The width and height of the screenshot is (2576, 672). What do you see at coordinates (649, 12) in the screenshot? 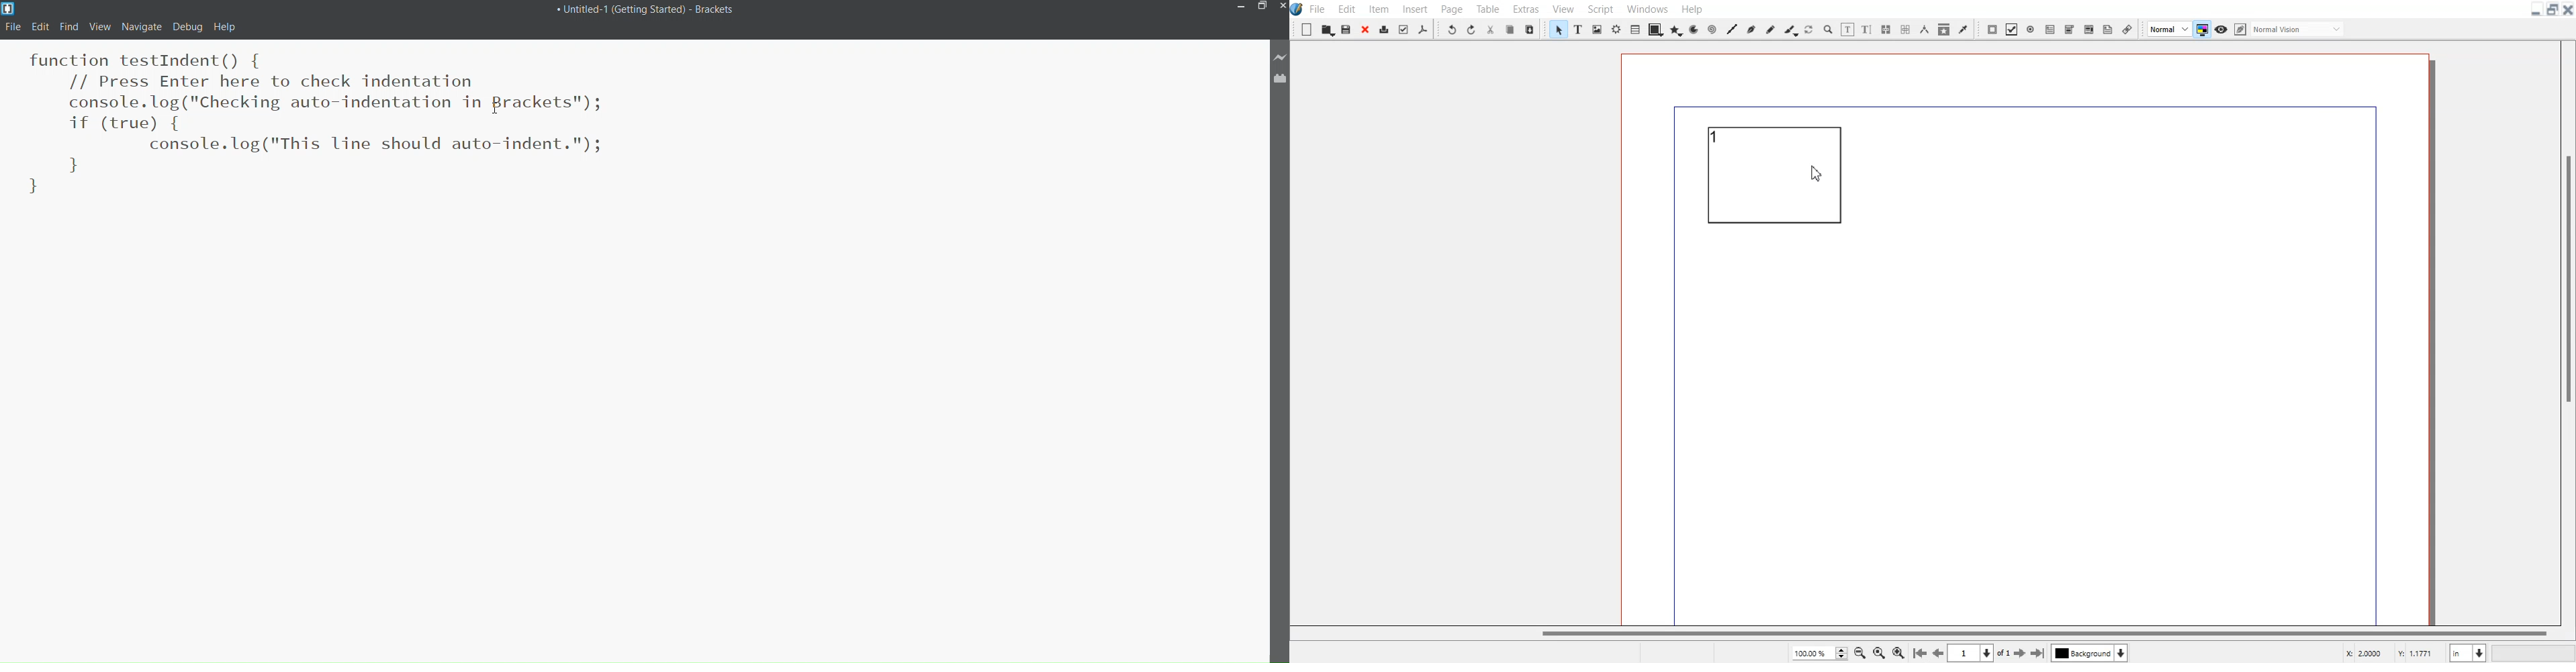
I see `Title` at bounding box center [649, 12].